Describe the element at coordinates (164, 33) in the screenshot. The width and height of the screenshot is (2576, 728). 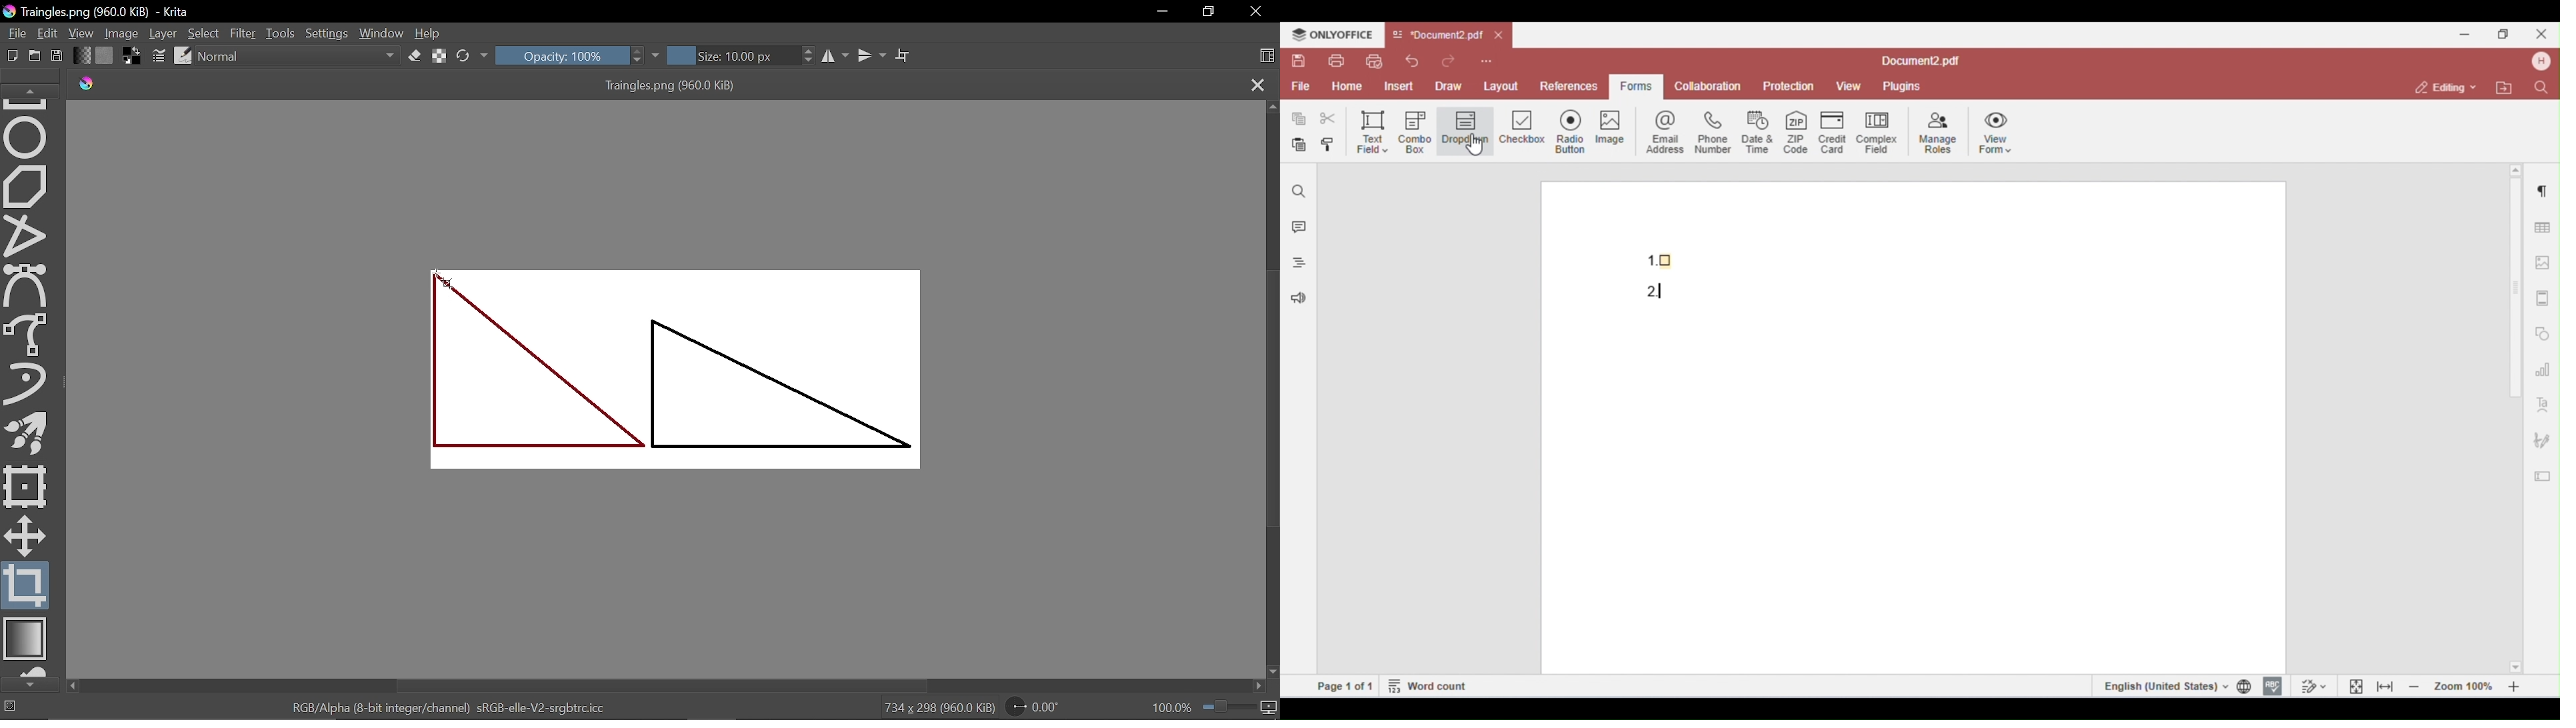
I see `Layer` at that location.